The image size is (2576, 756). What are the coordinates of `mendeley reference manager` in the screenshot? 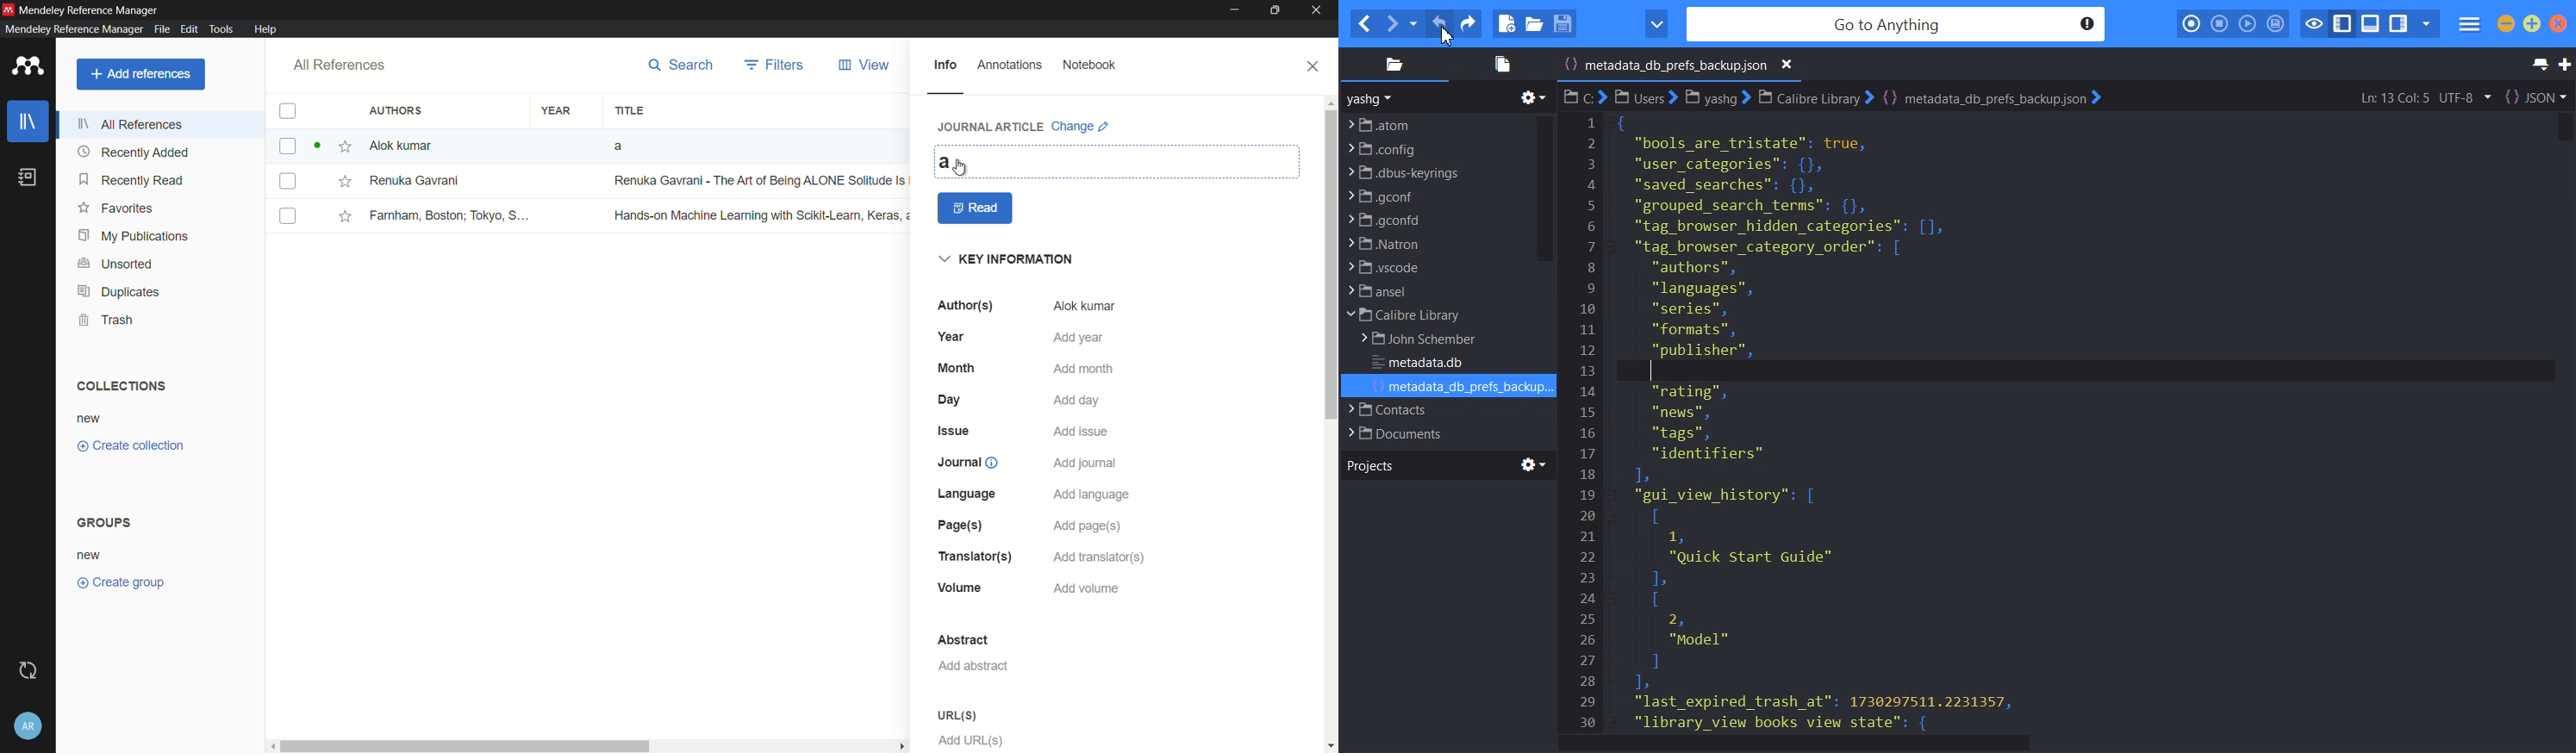 It's located at (74, 29).